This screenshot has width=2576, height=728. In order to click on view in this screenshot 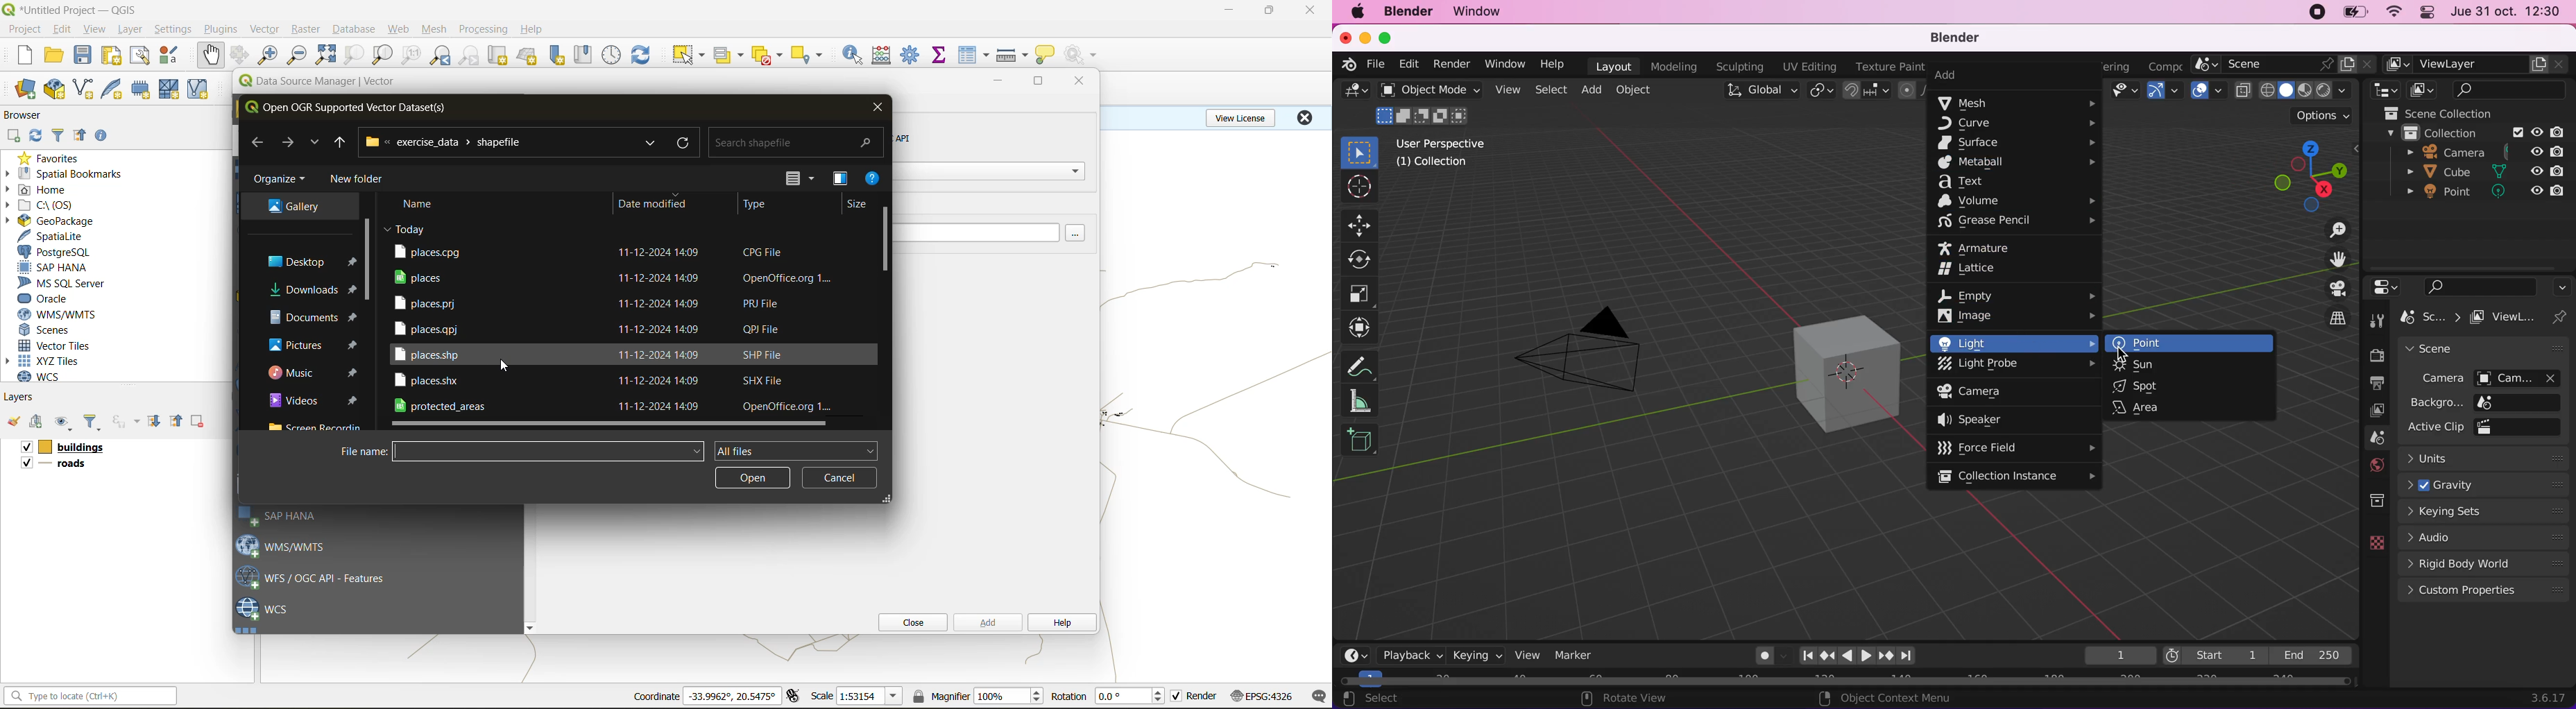, I will do `click(1509, 89)`.